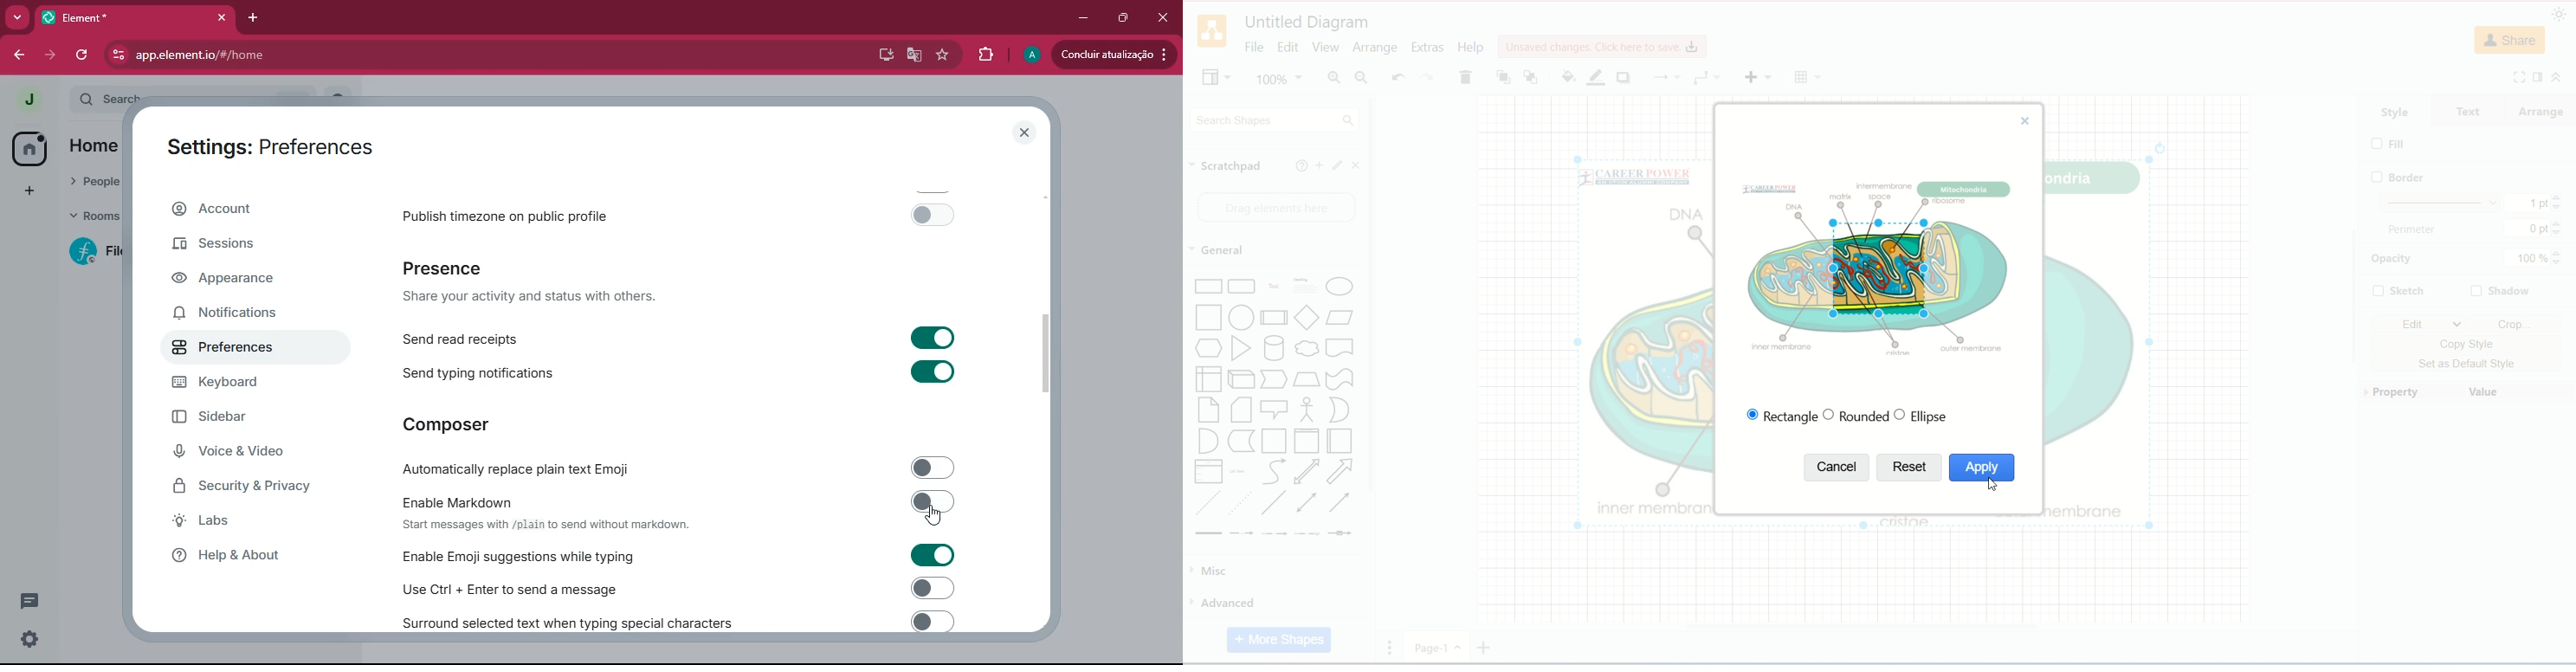 The height and width of the screenshot is (672, 2576). I want to click on value, so click(2519, 393).